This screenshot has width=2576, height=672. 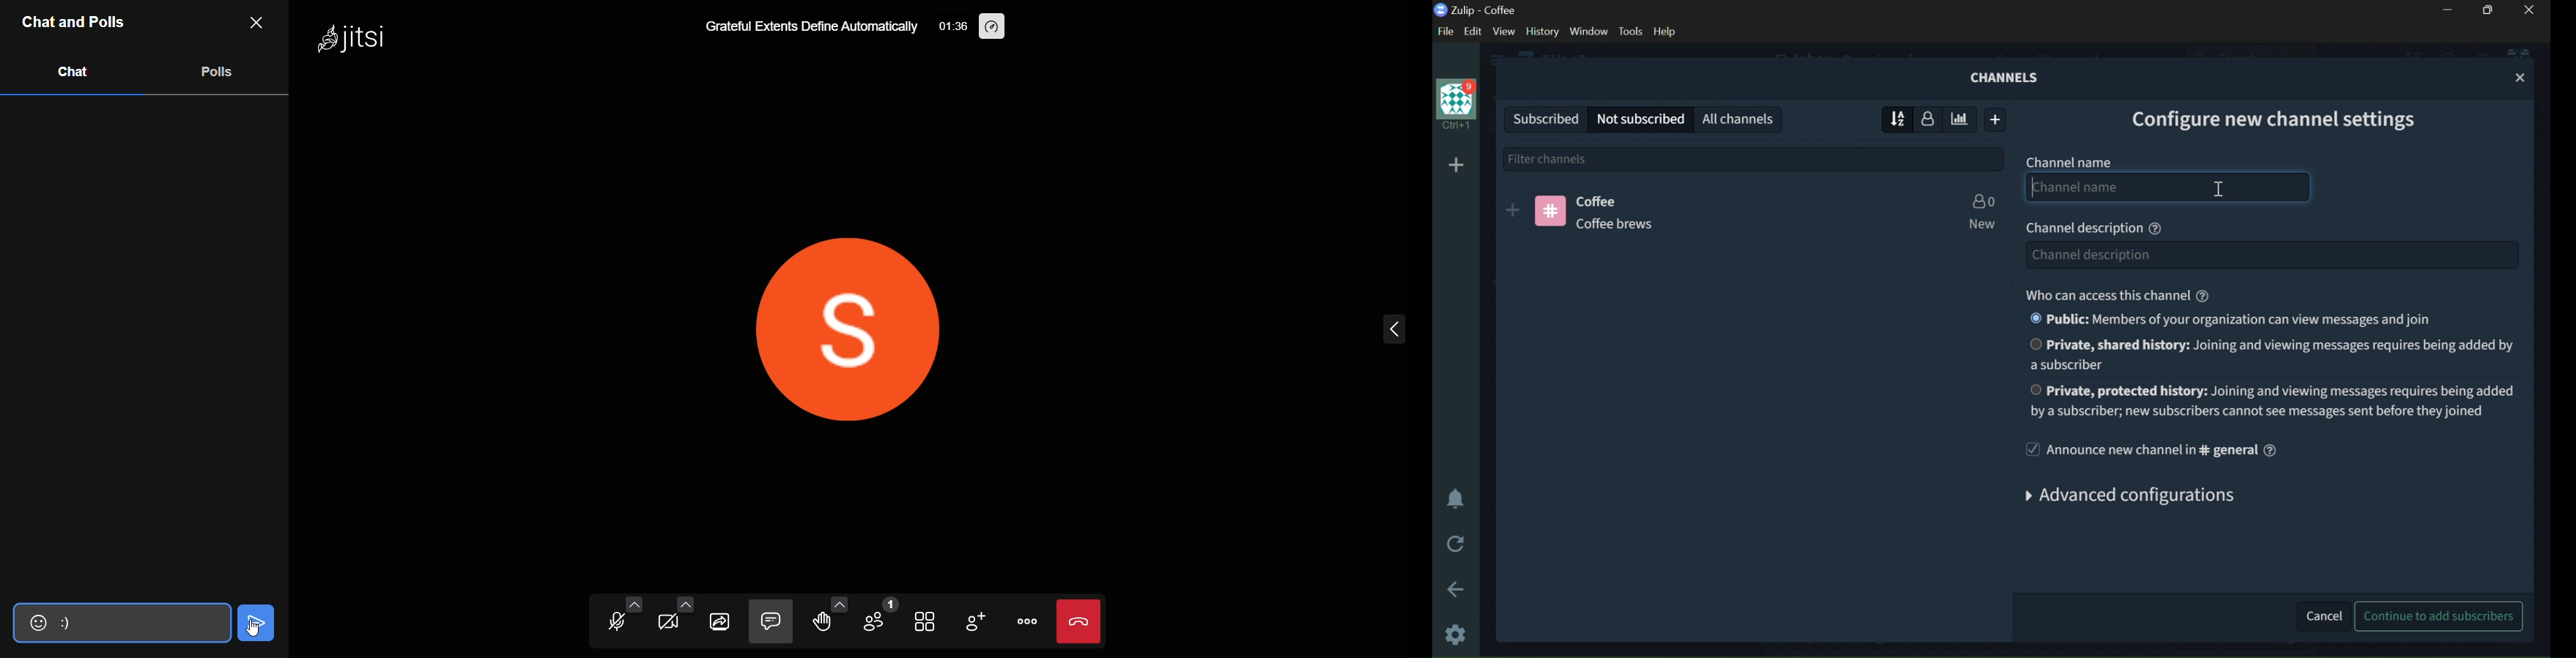 What do you see at coordinates (1961, 120) in the screenshot?
I see `SORT BY ESTIMATE` at bounding box center [1961, 120].